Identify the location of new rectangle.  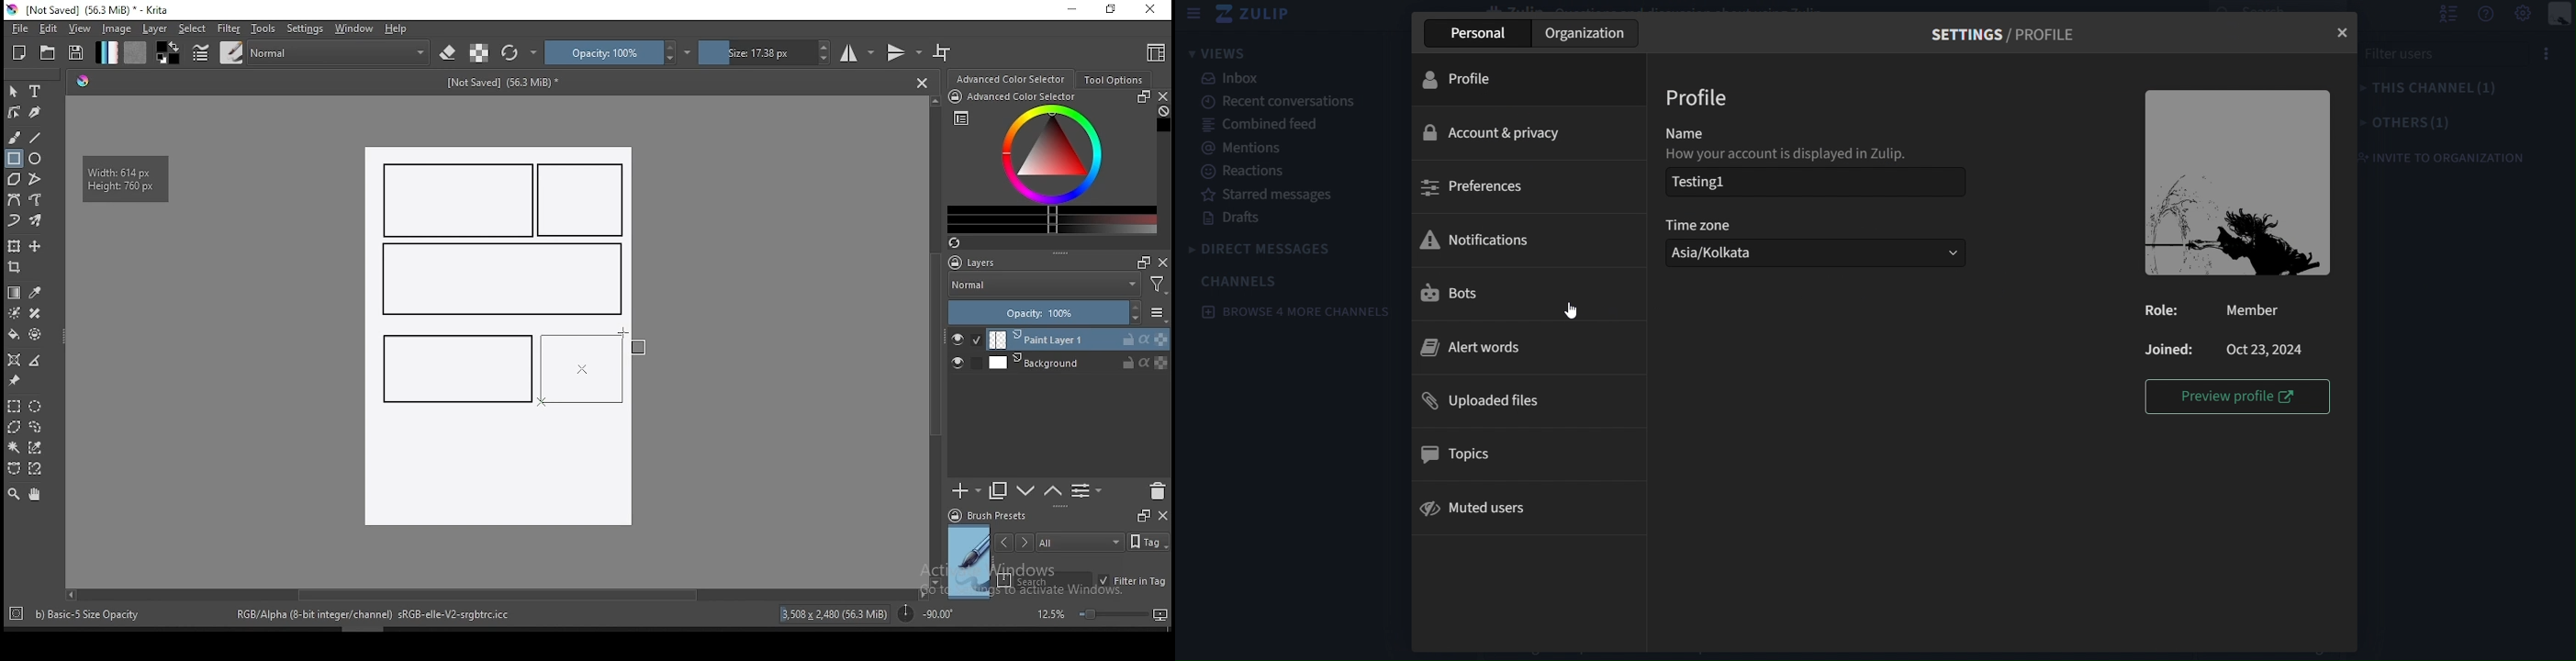
(459, 200).